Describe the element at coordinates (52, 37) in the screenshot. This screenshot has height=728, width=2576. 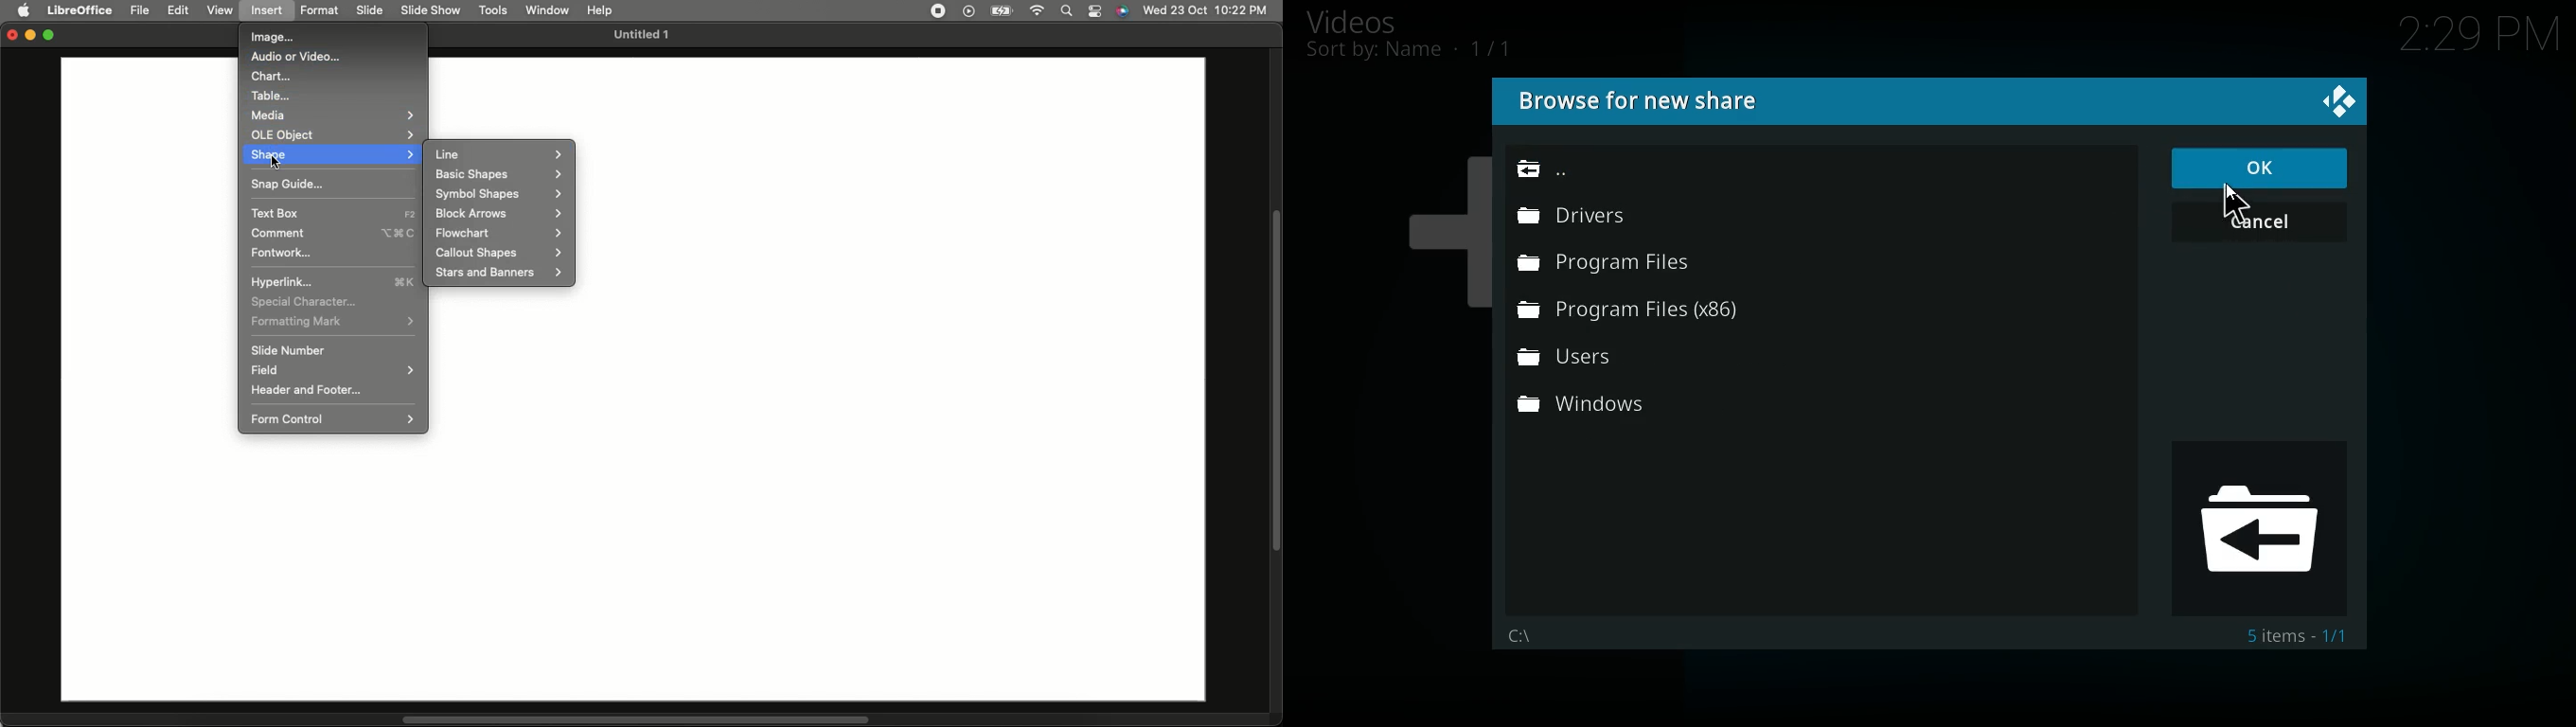
I see `Maximize` at that location.